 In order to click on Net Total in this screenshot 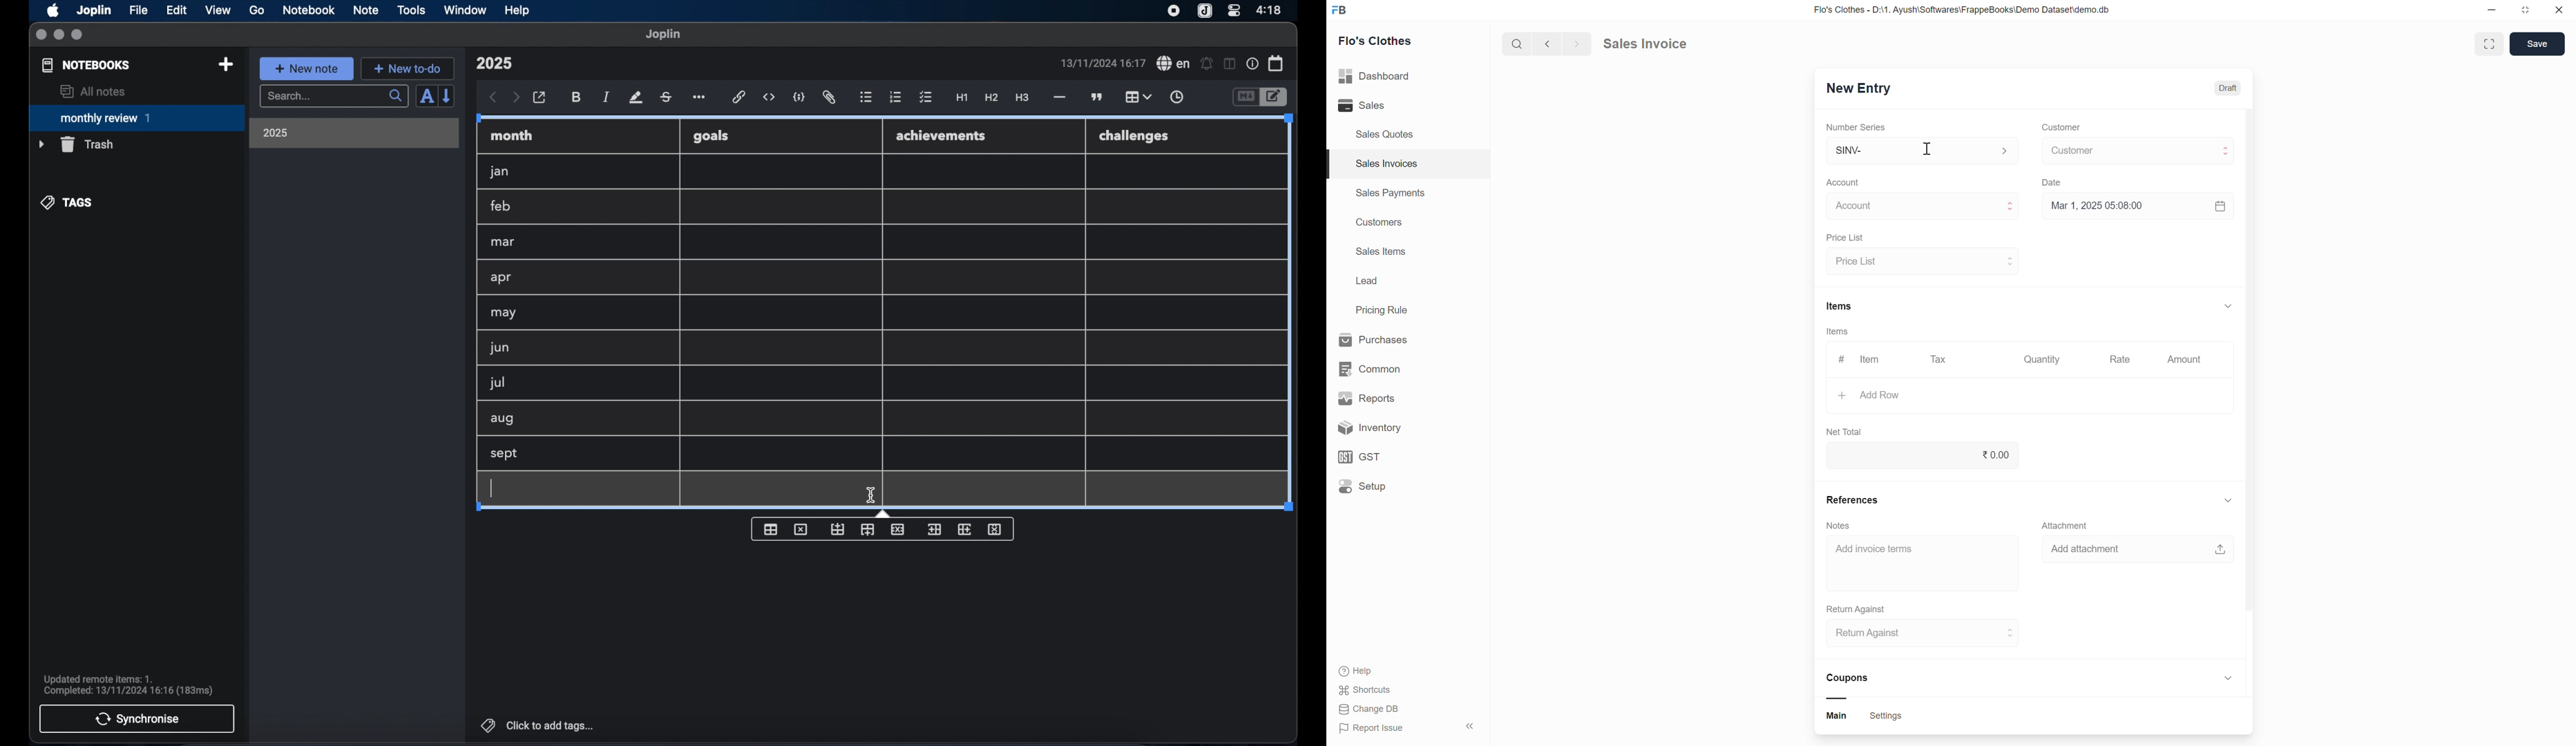, I will do `click(1845, 431)`.